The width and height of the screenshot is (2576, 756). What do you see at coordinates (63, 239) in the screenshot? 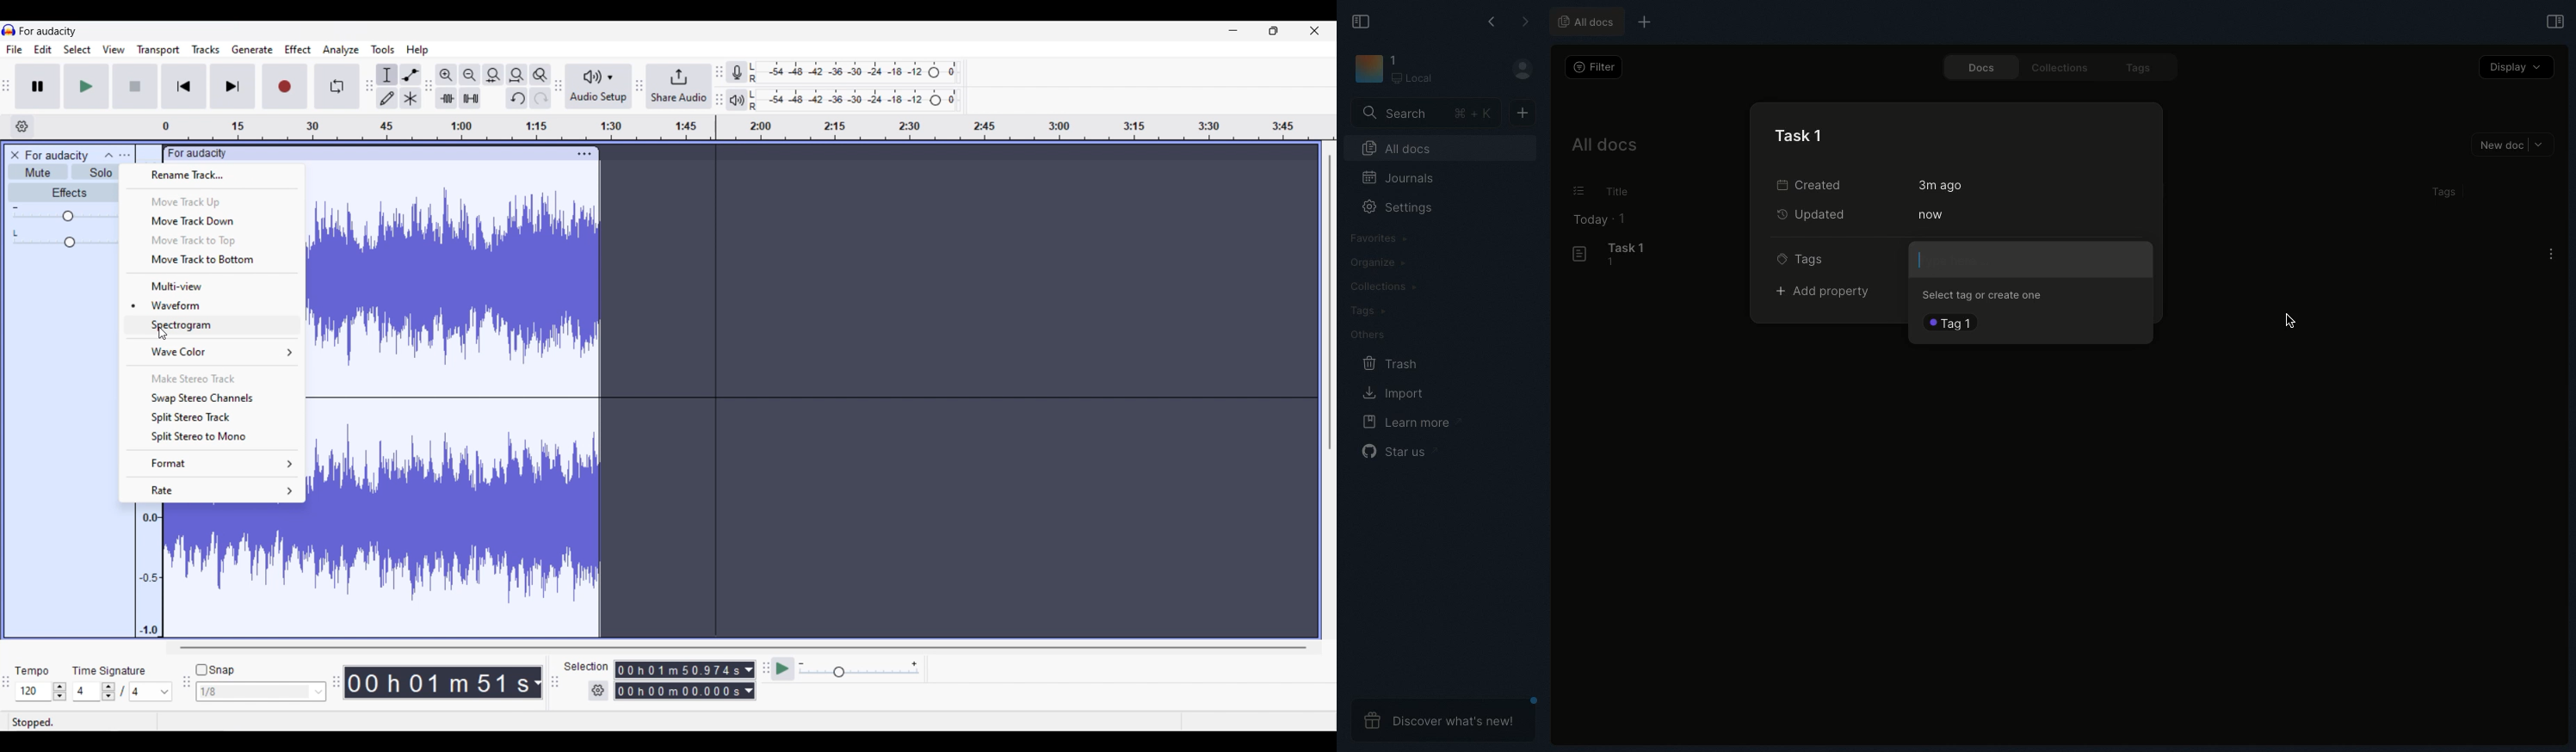
I see `Pan slider` at bounding box center [63, 239].